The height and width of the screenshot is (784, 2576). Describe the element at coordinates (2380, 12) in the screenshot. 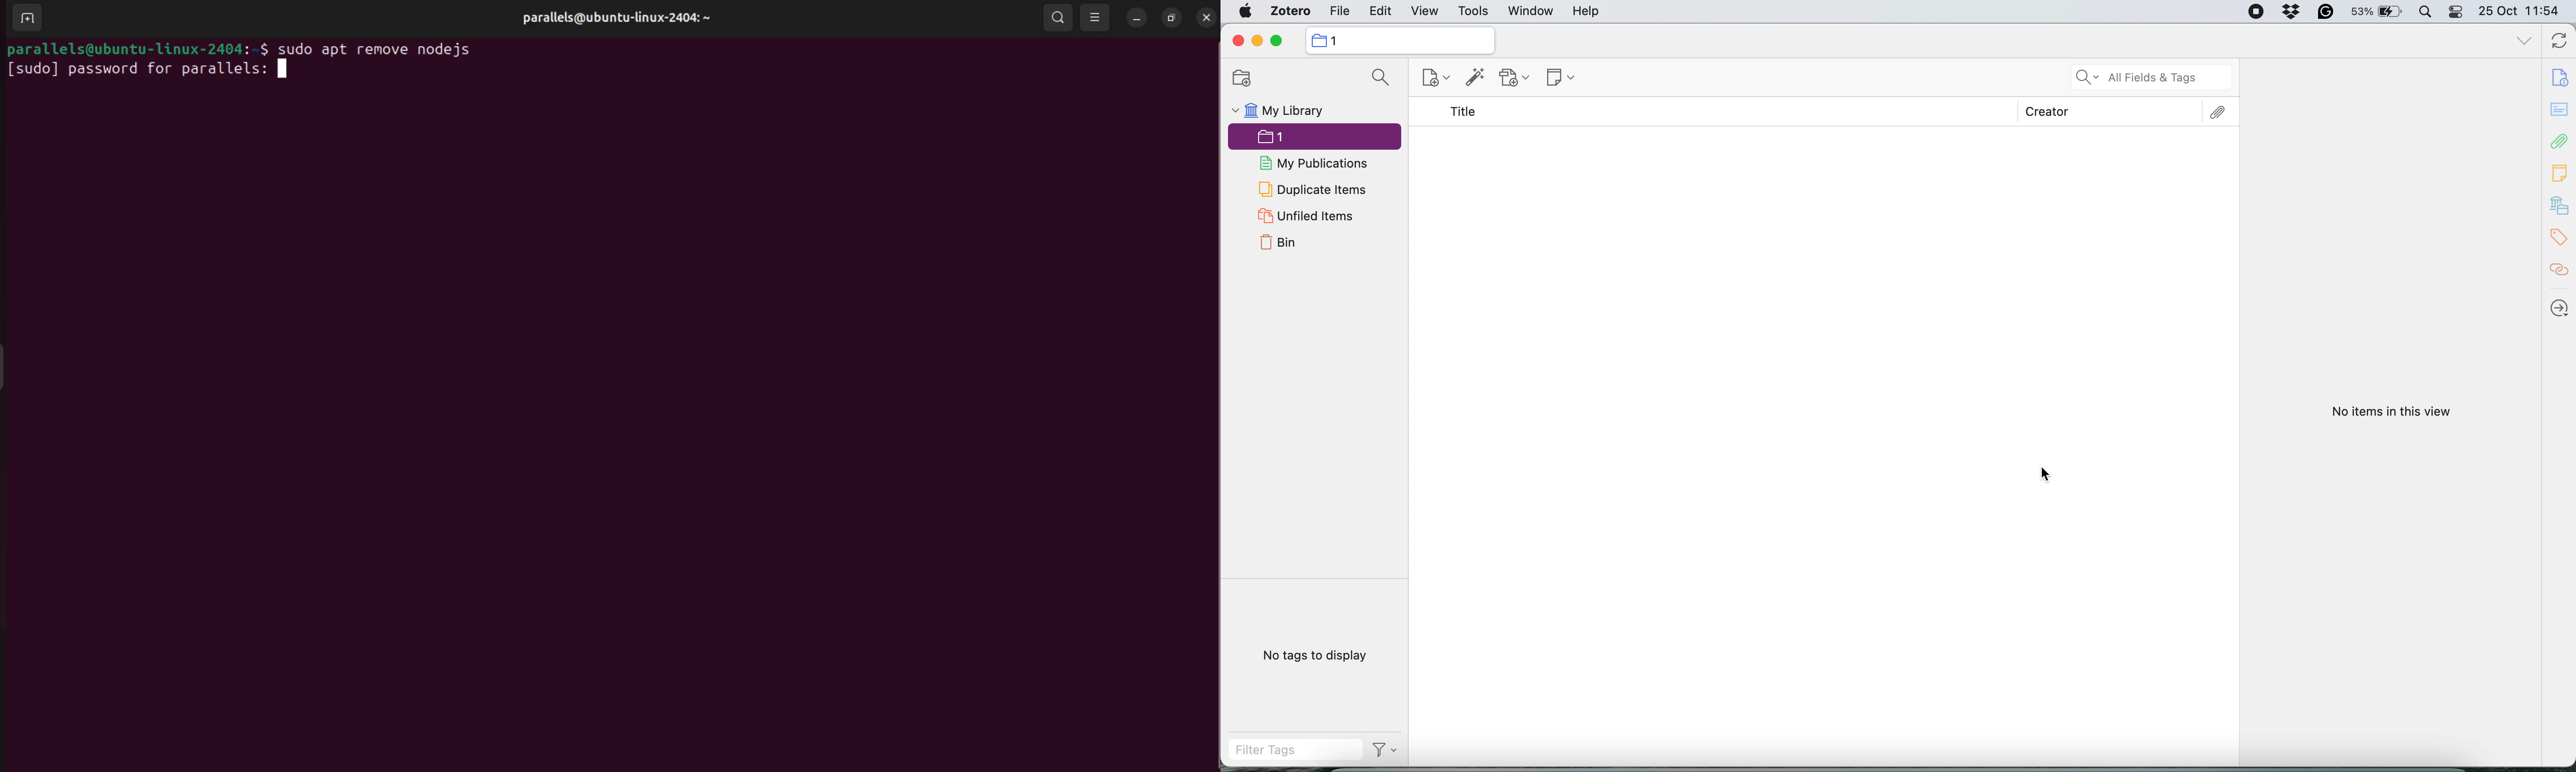

I see `53% battery` at that location.